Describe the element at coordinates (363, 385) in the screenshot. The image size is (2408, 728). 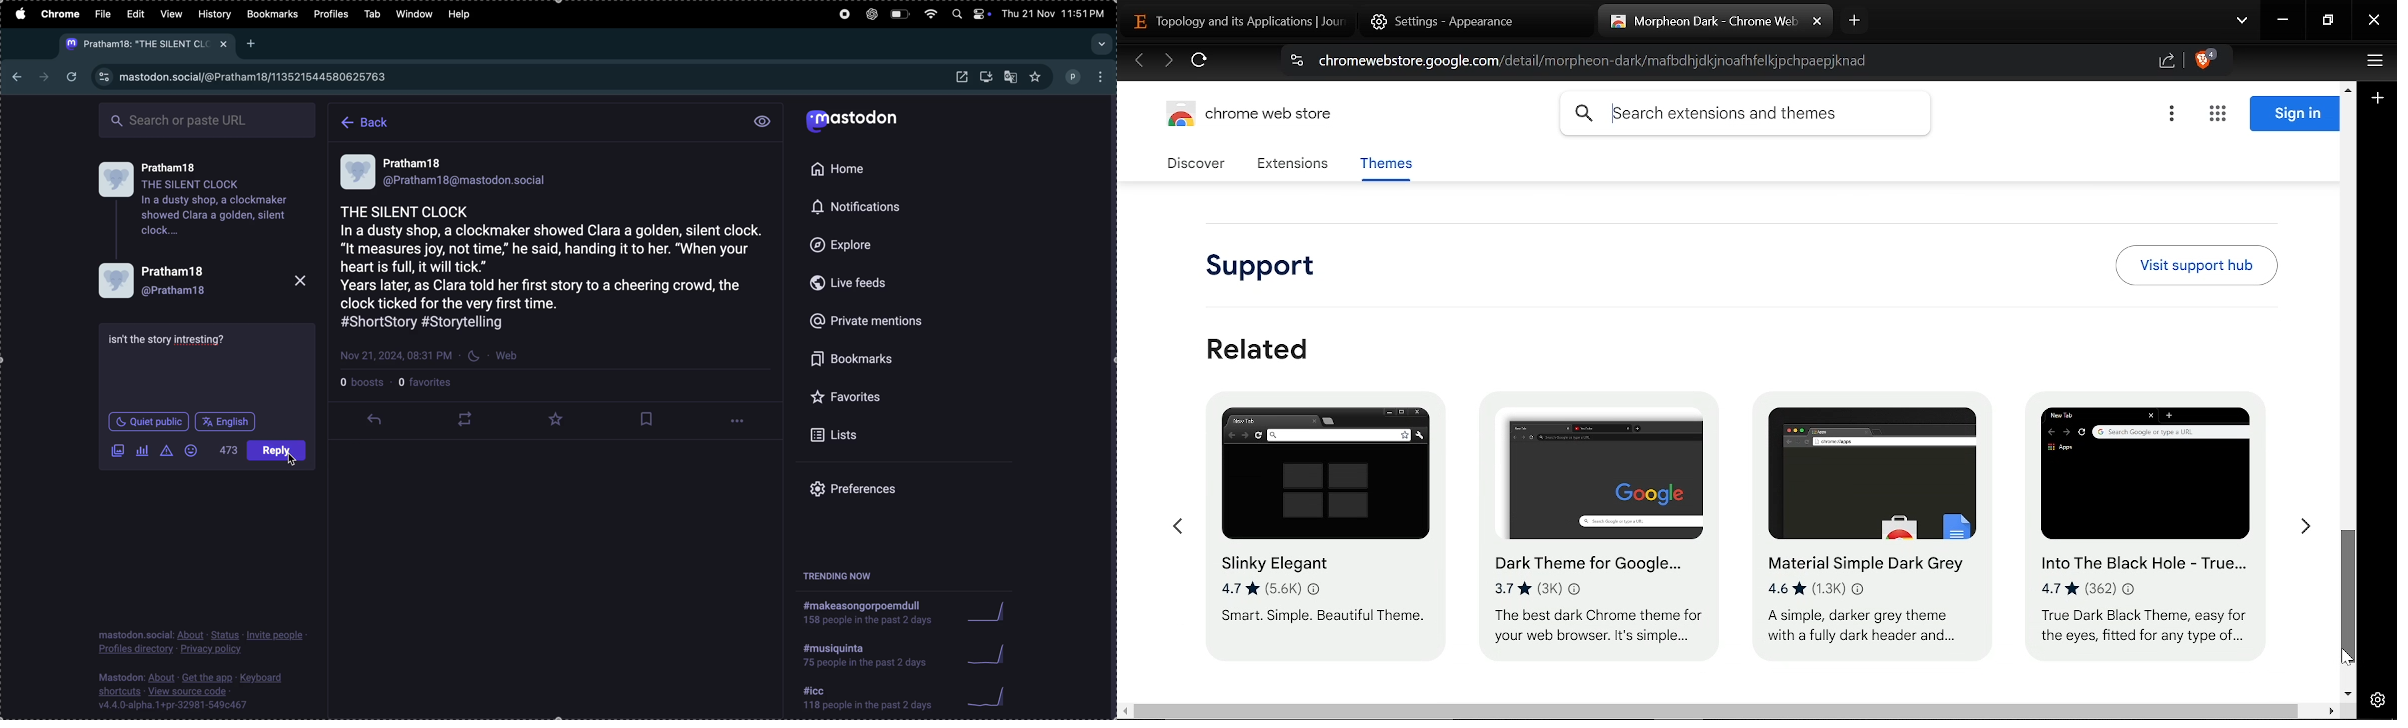
I see `boosts` at that location.